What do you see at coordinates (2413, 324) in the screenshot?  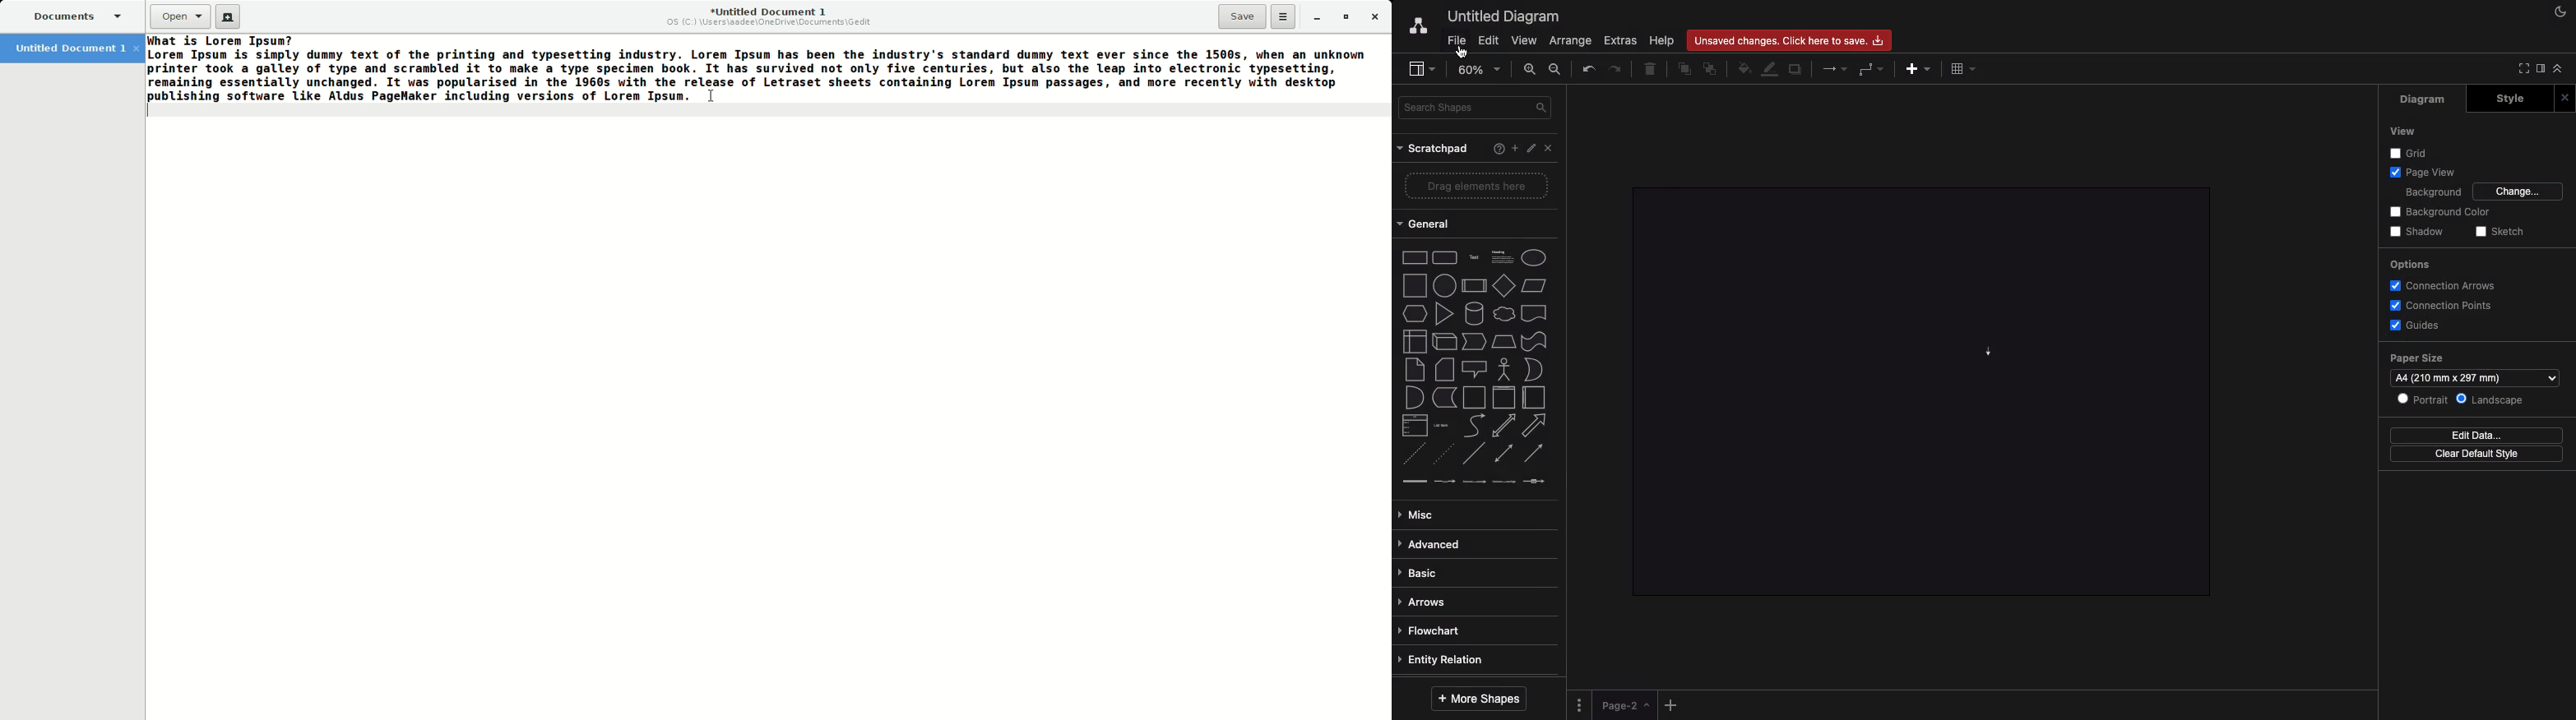 I see `Guides` at bounding box center [2413, 324].